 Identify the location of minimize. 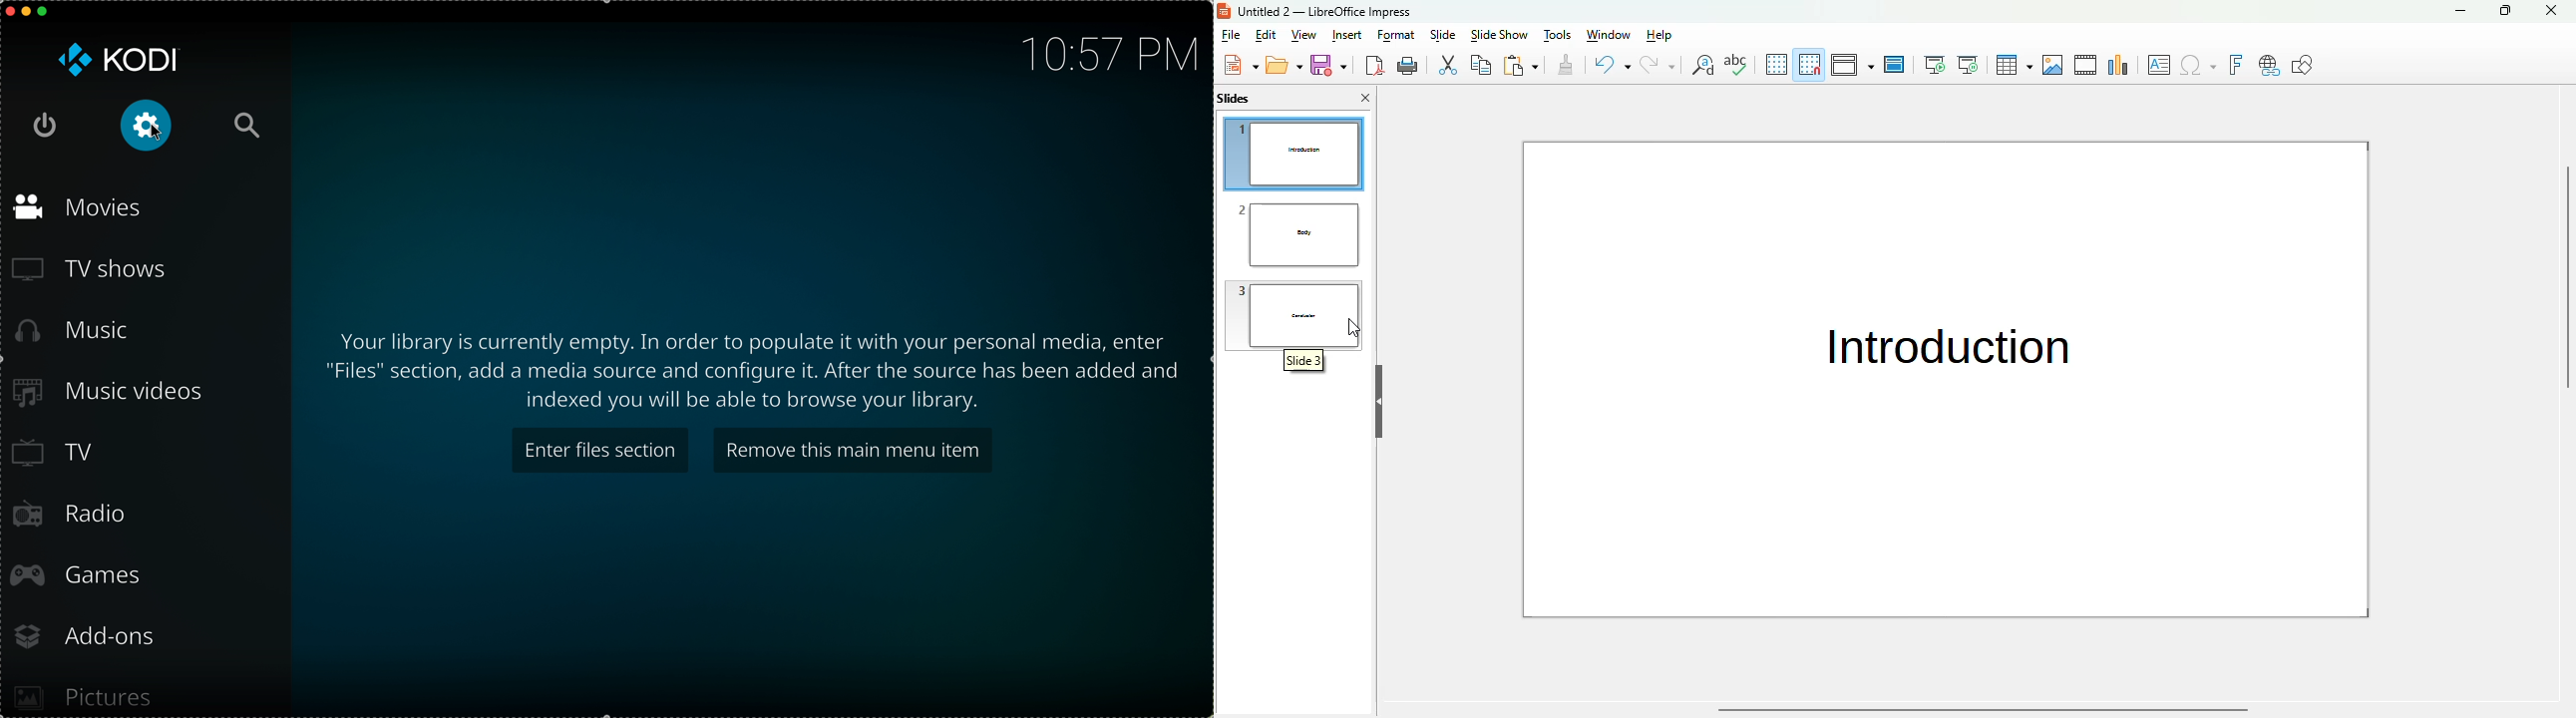
(2459, 10).